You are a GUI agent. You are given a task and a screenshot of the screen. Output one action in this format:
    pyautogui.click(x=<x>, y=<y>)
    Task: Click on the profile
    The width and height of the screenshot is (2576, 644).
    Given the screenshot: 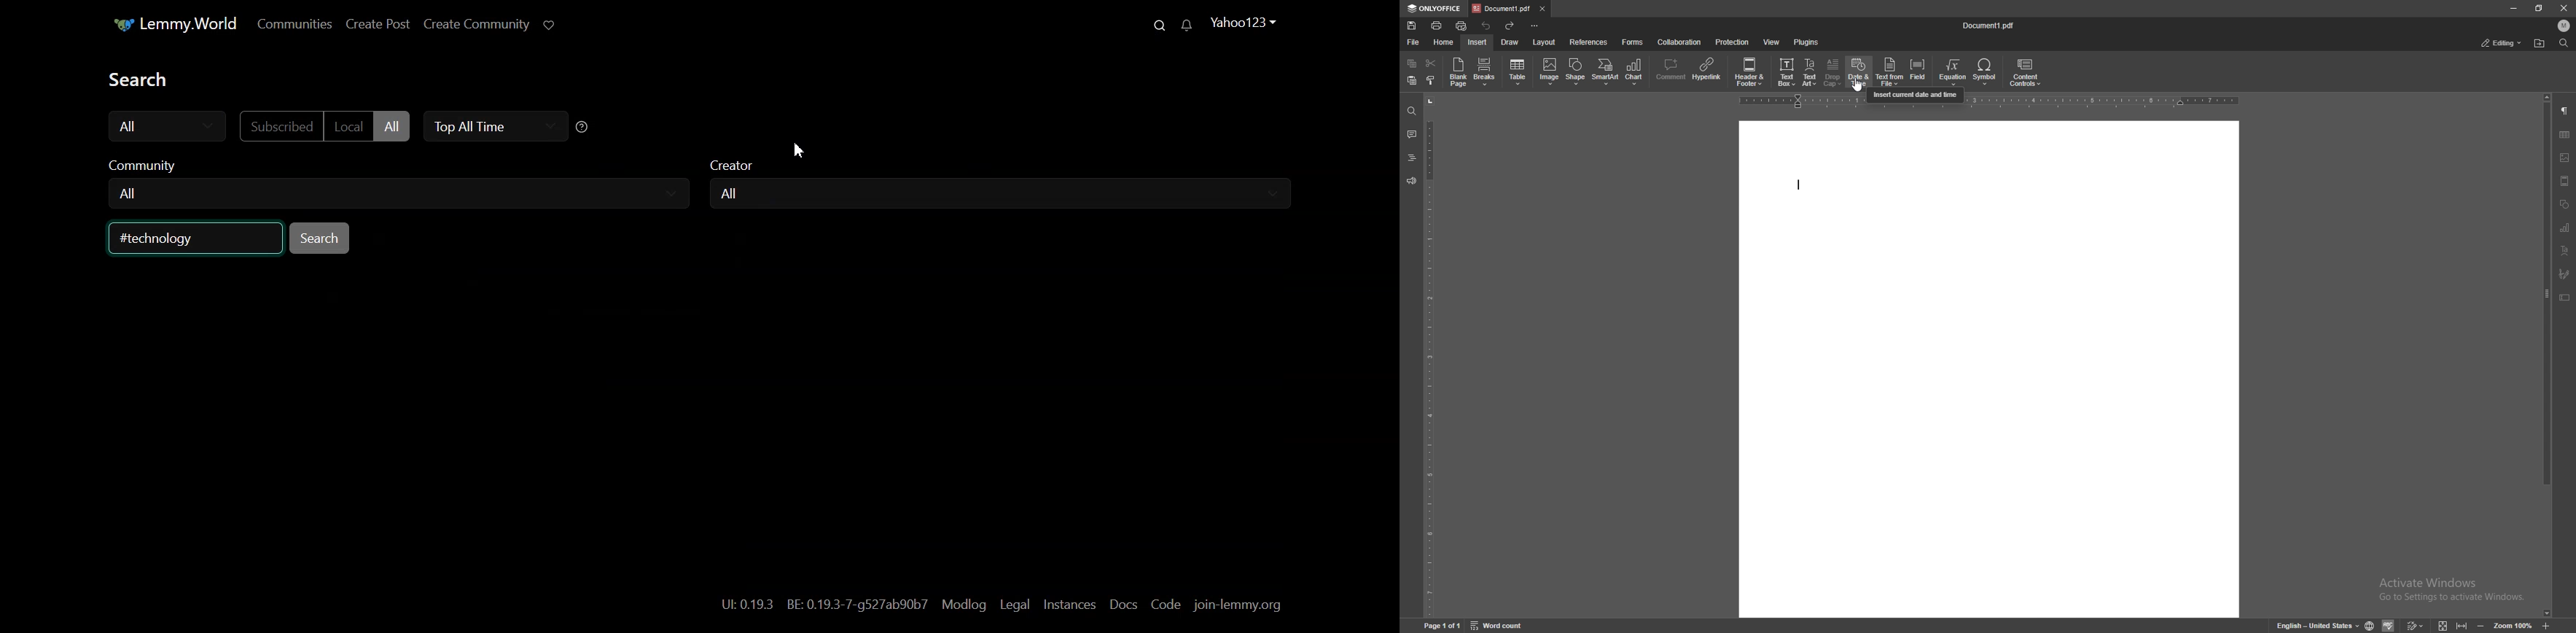 What is the action you would take?
    pyautogui.click(x=2564, y=25)
    